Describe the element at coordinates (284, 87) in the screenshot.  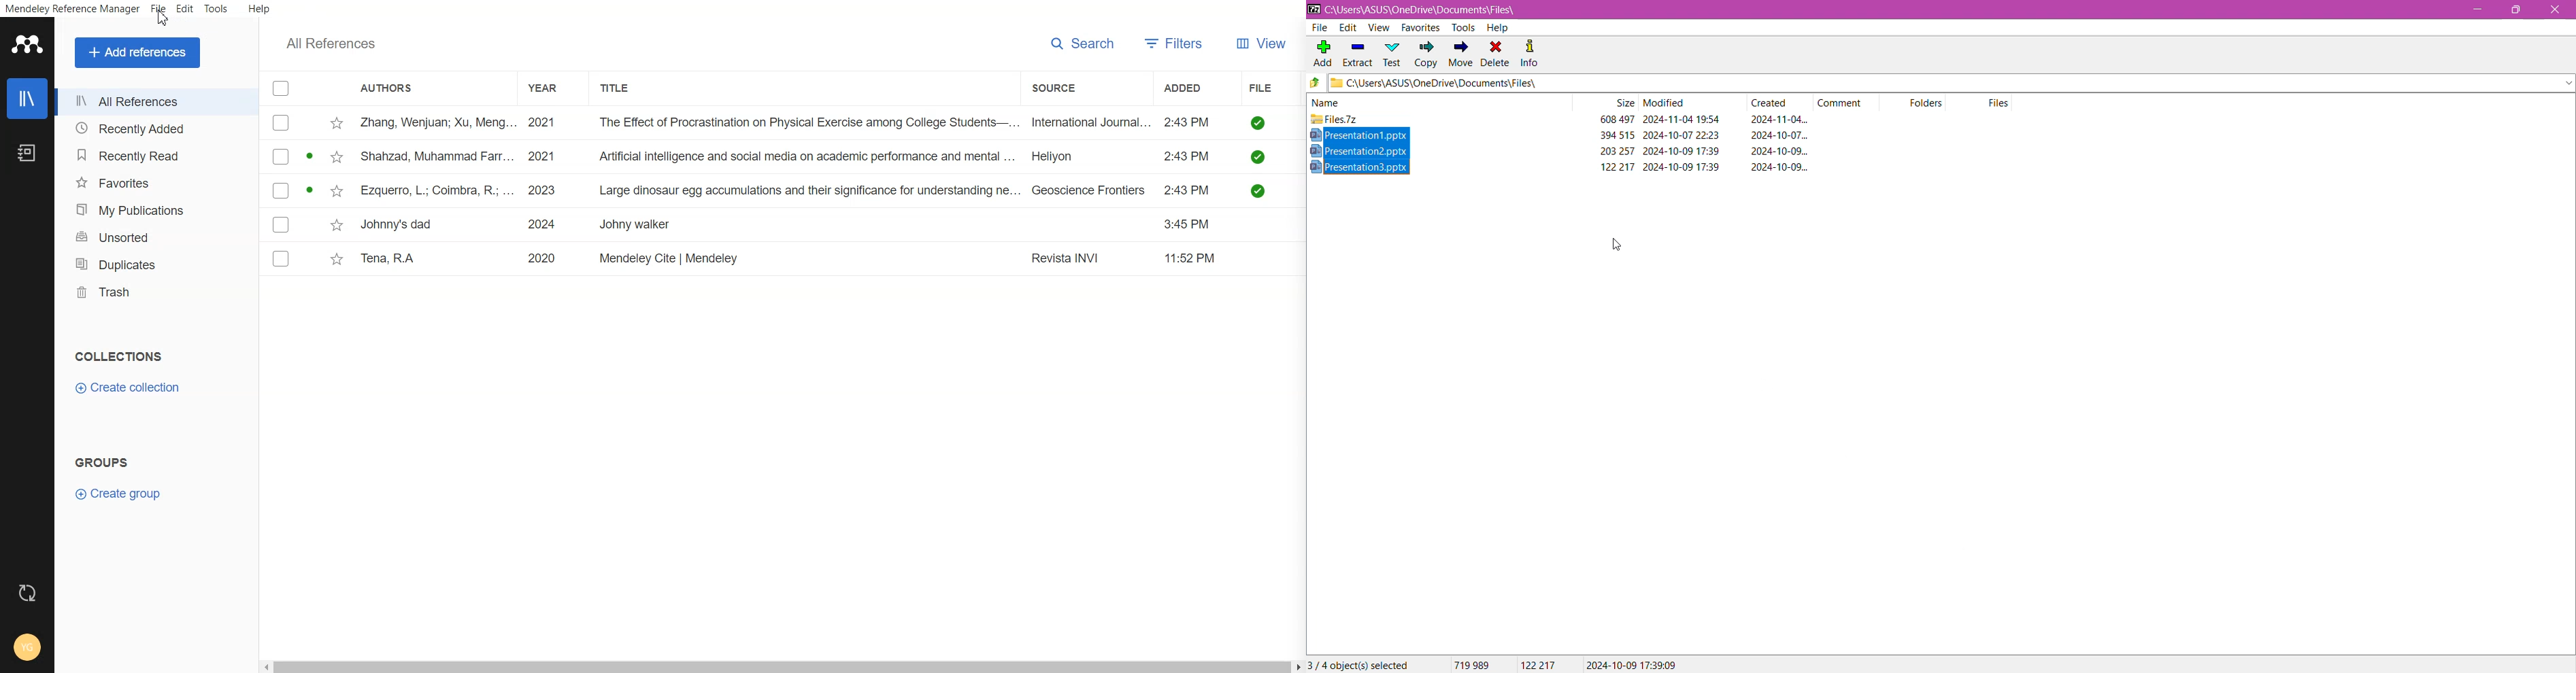
I see `Checklist` at that location.